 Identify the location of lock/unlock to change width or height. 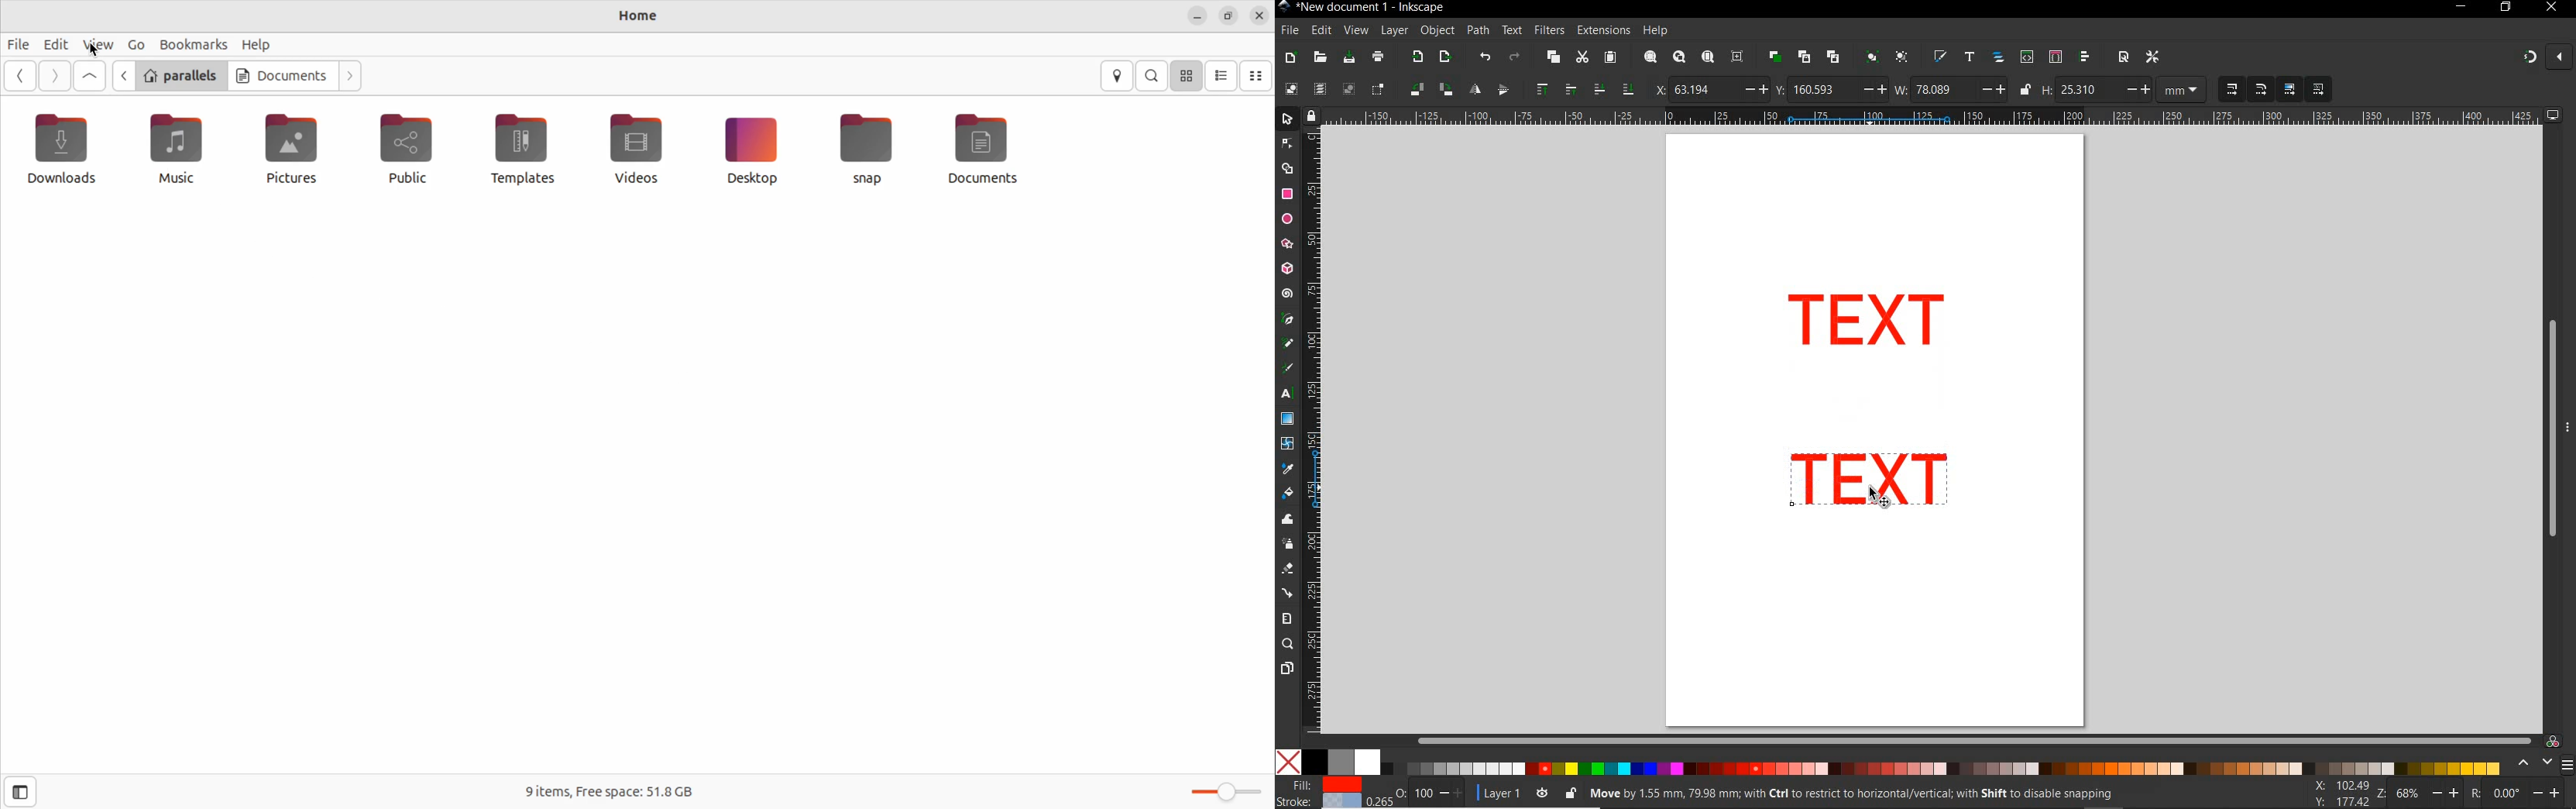
(2025, 90).